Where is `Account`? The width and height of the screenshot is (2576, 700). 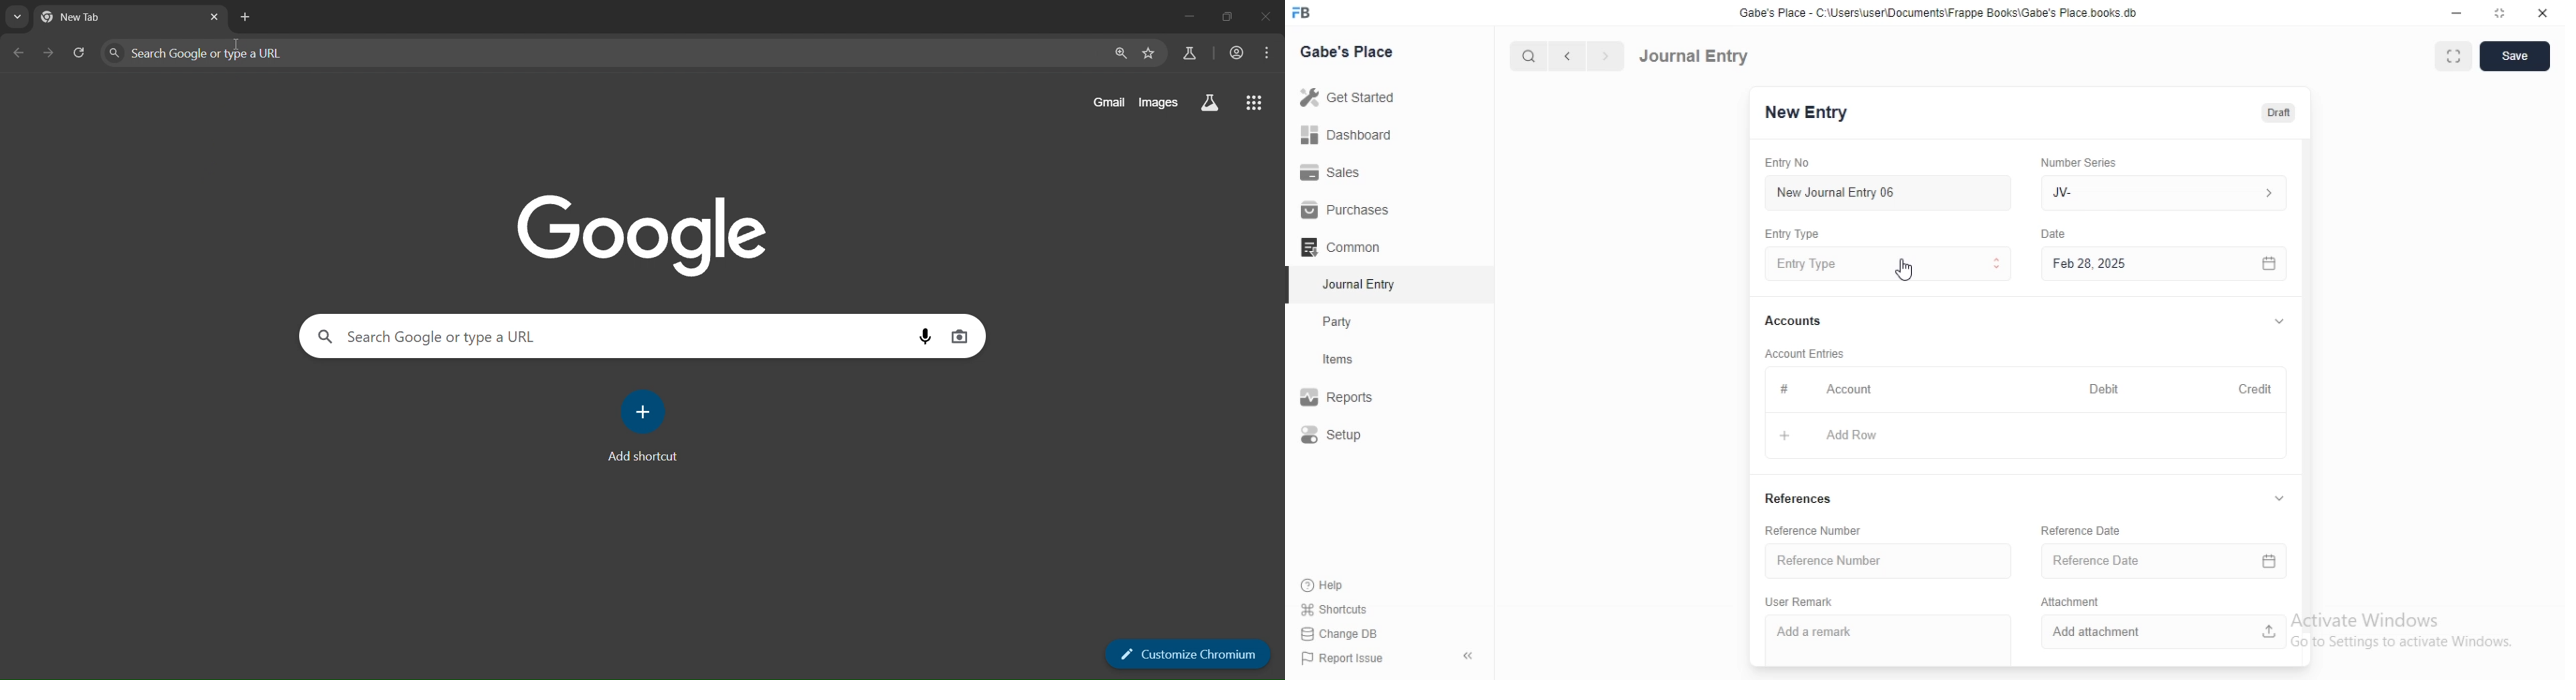
Account is located at coordinates (1834, 391).